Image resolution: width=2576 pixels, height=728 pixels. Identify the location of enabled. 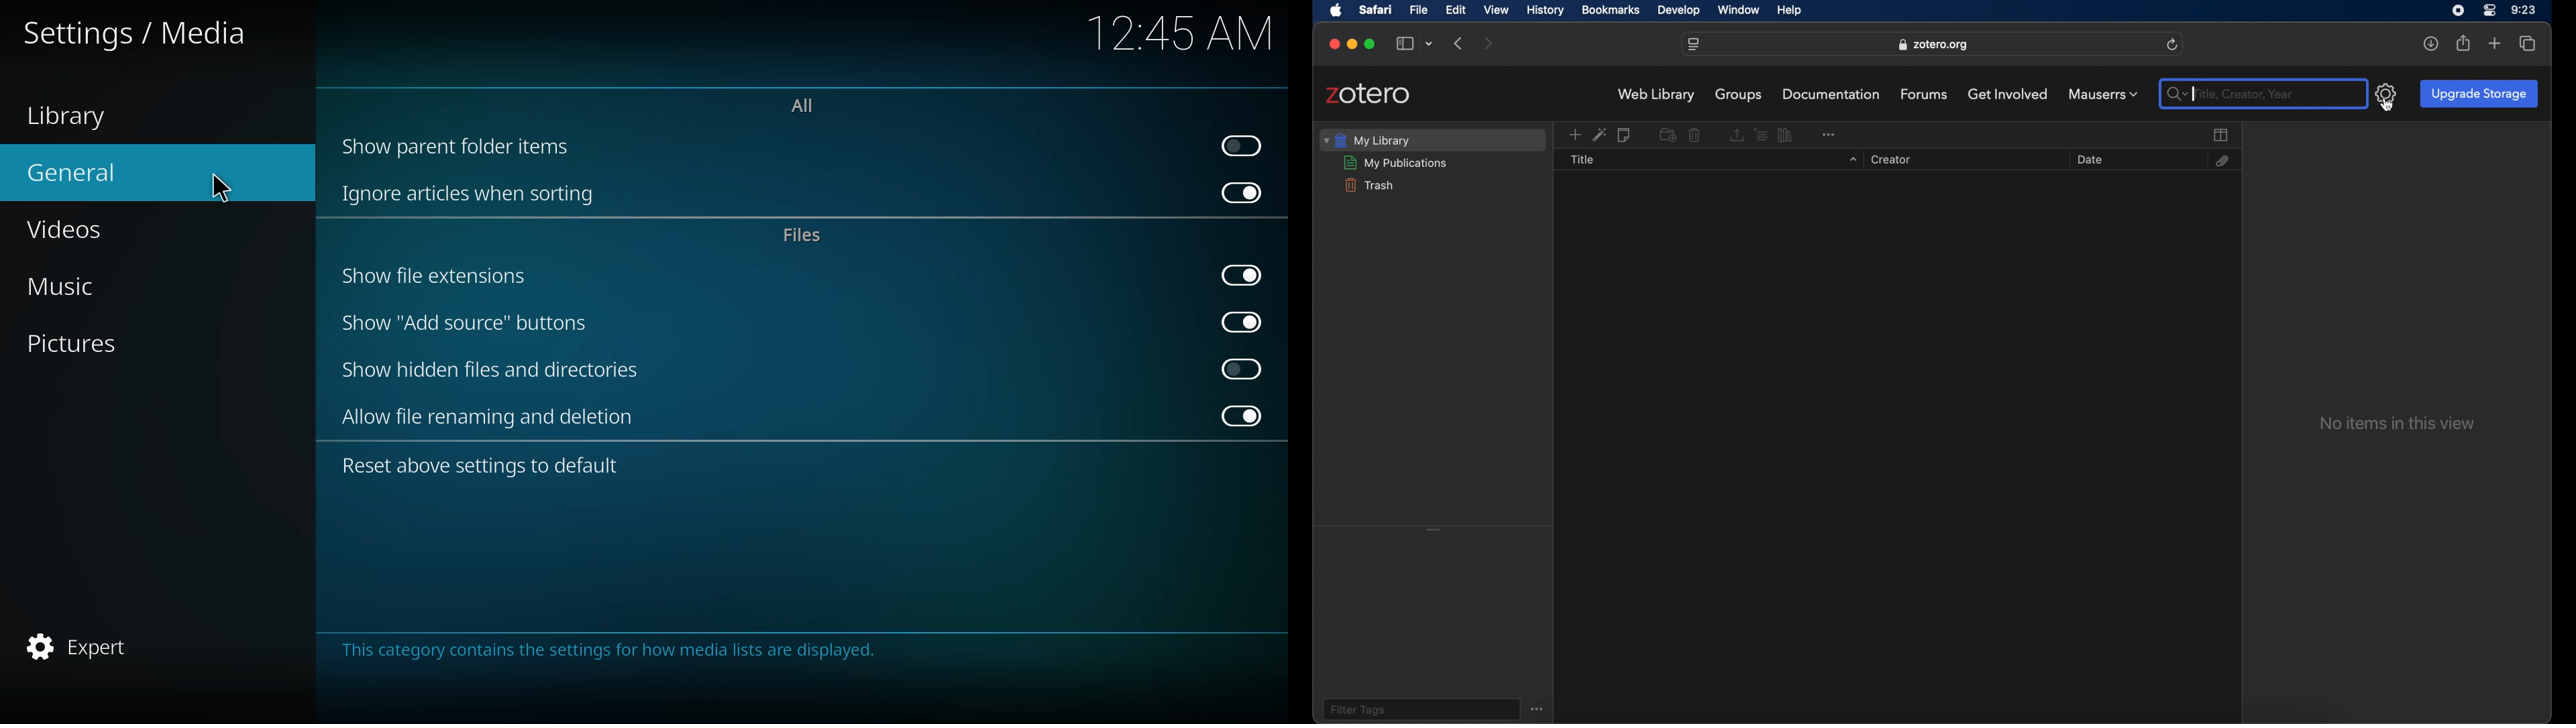
(1238, 321).